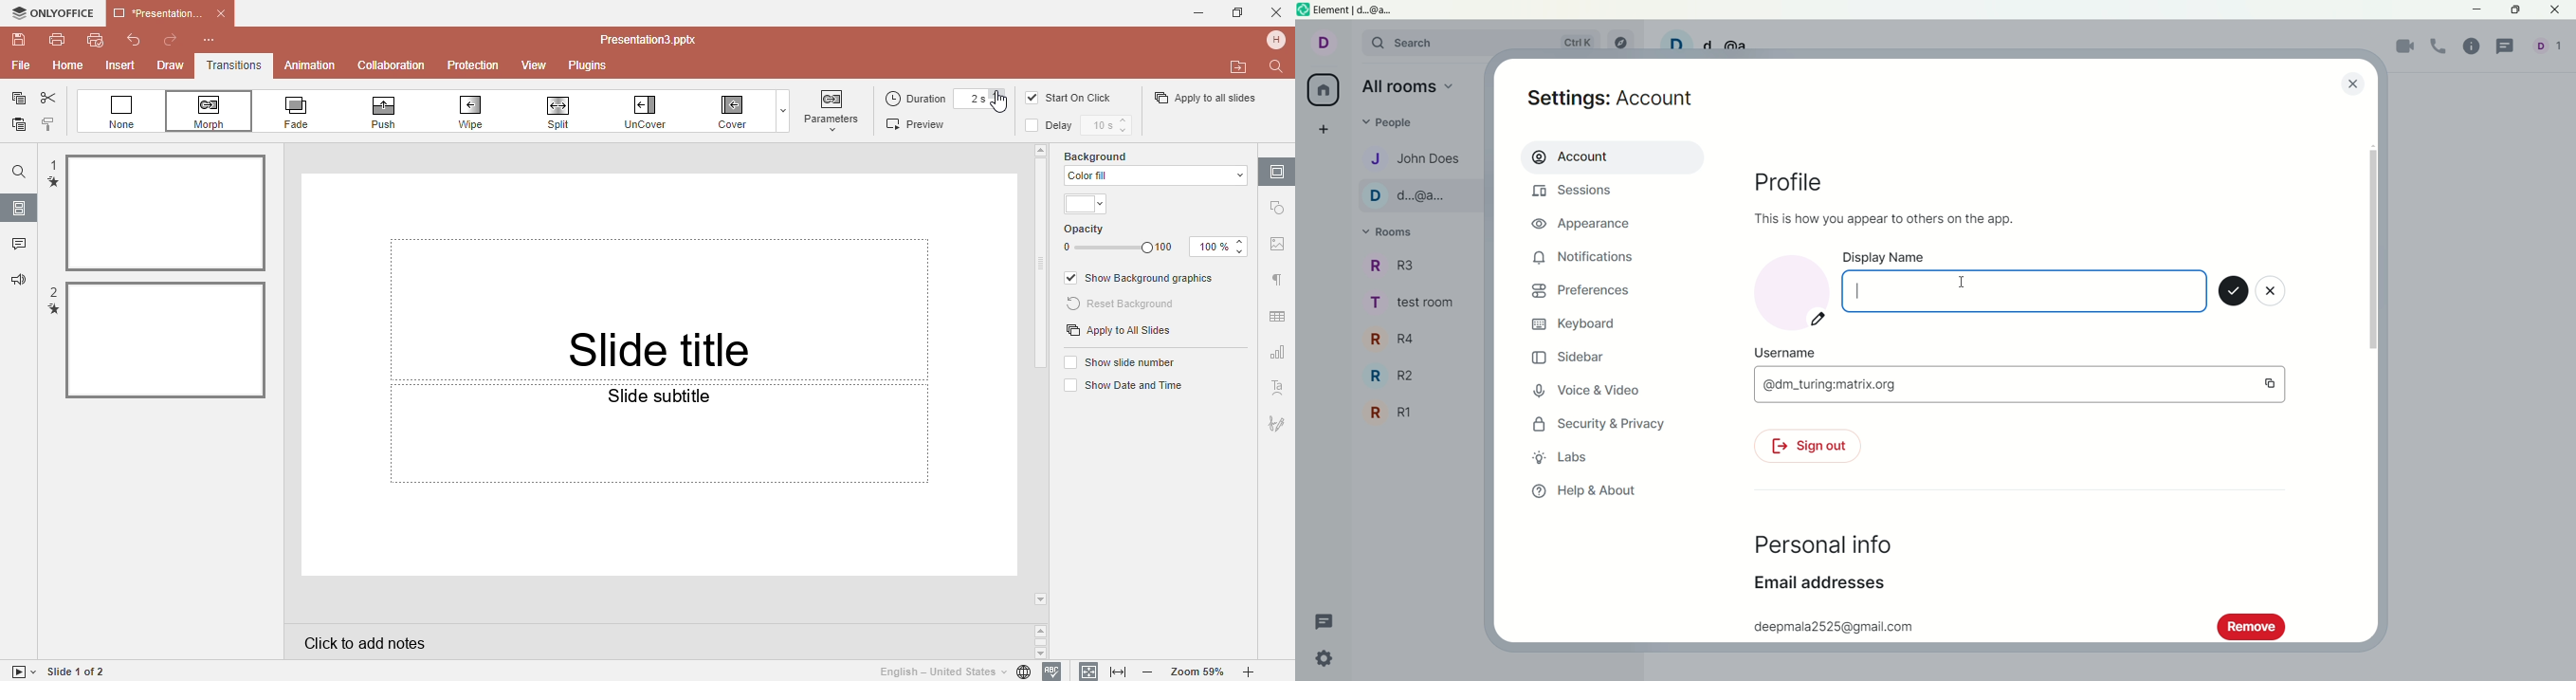 The height and width of the screenshot is (700, 2576). I want to click on Quick print, so click(94, 43).